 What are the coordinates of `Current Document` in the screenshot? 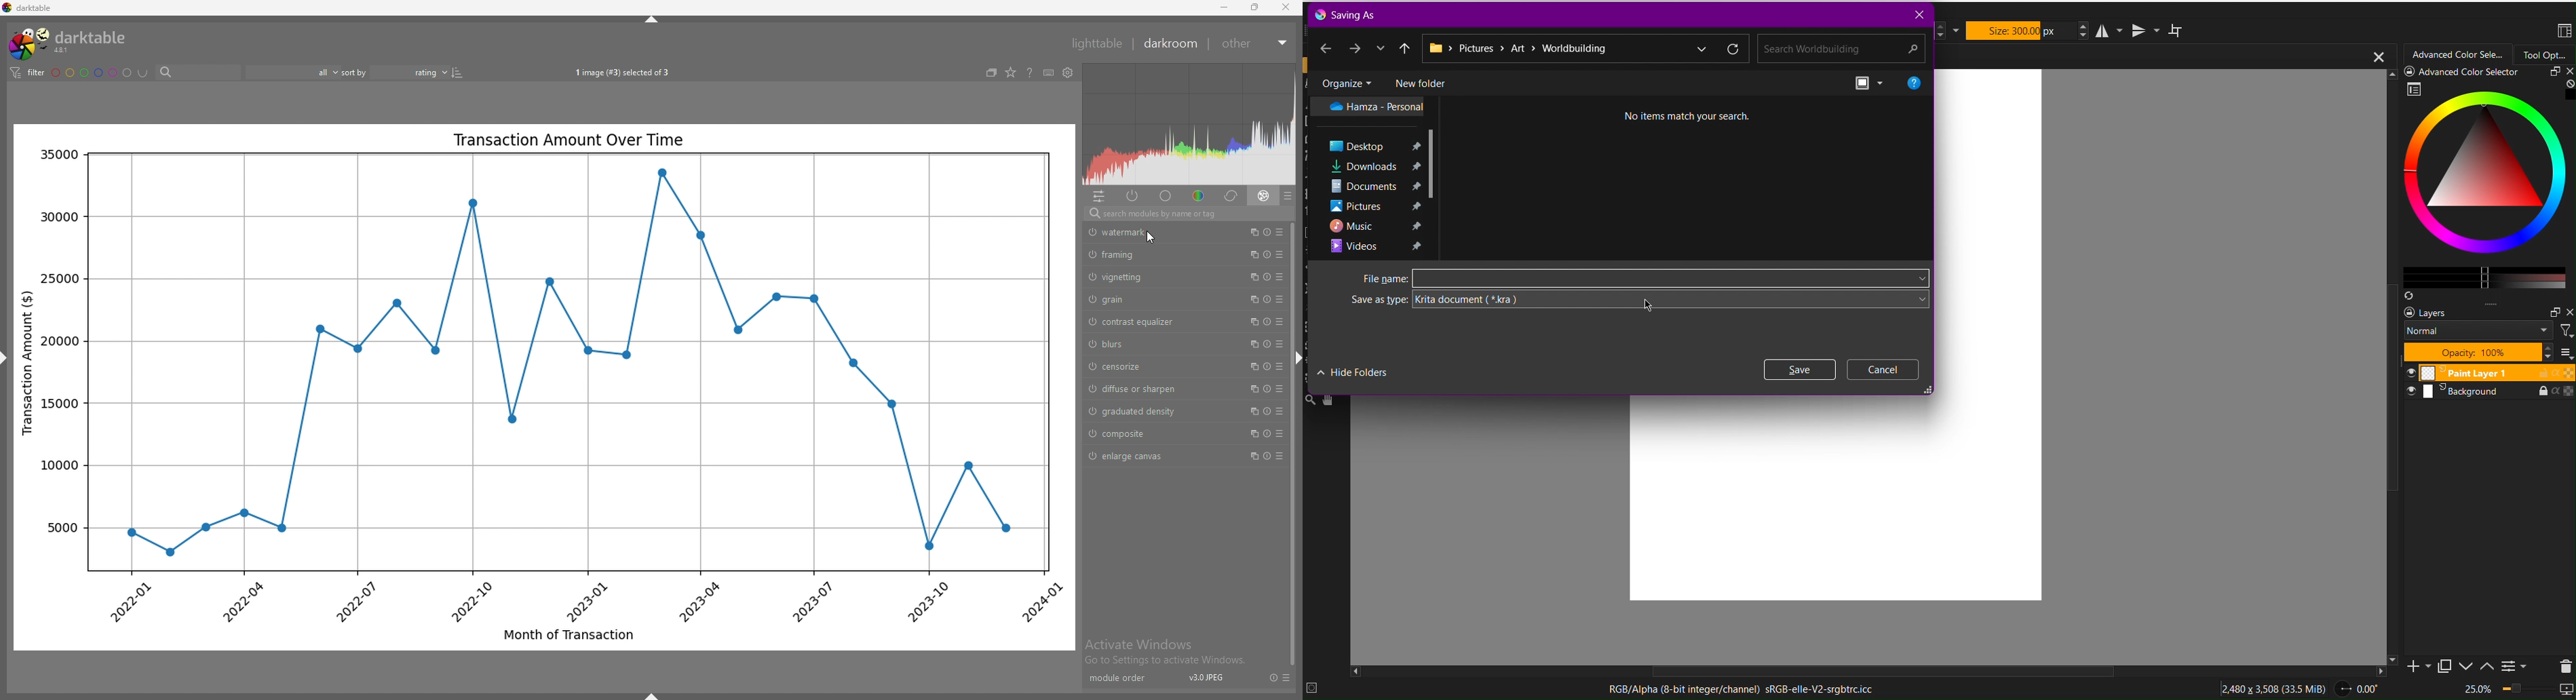 It's located at (2163, 56).